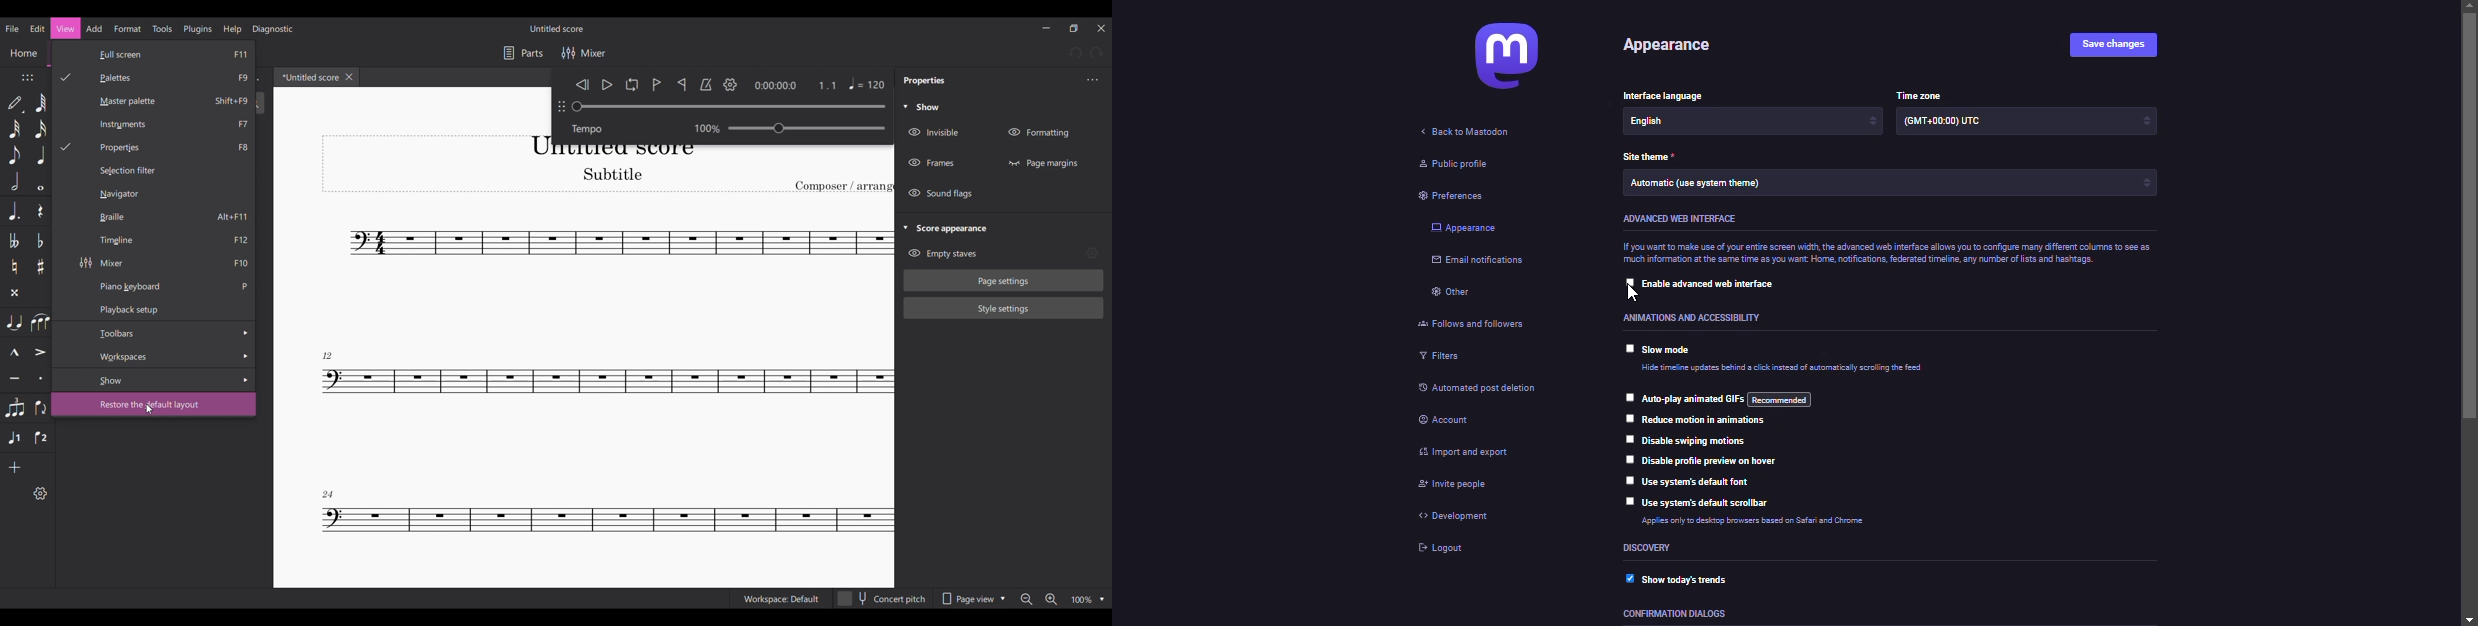  Describe the element at coordinates (14, 241) in the screenshot. I see `Toggle double flat` at that location.